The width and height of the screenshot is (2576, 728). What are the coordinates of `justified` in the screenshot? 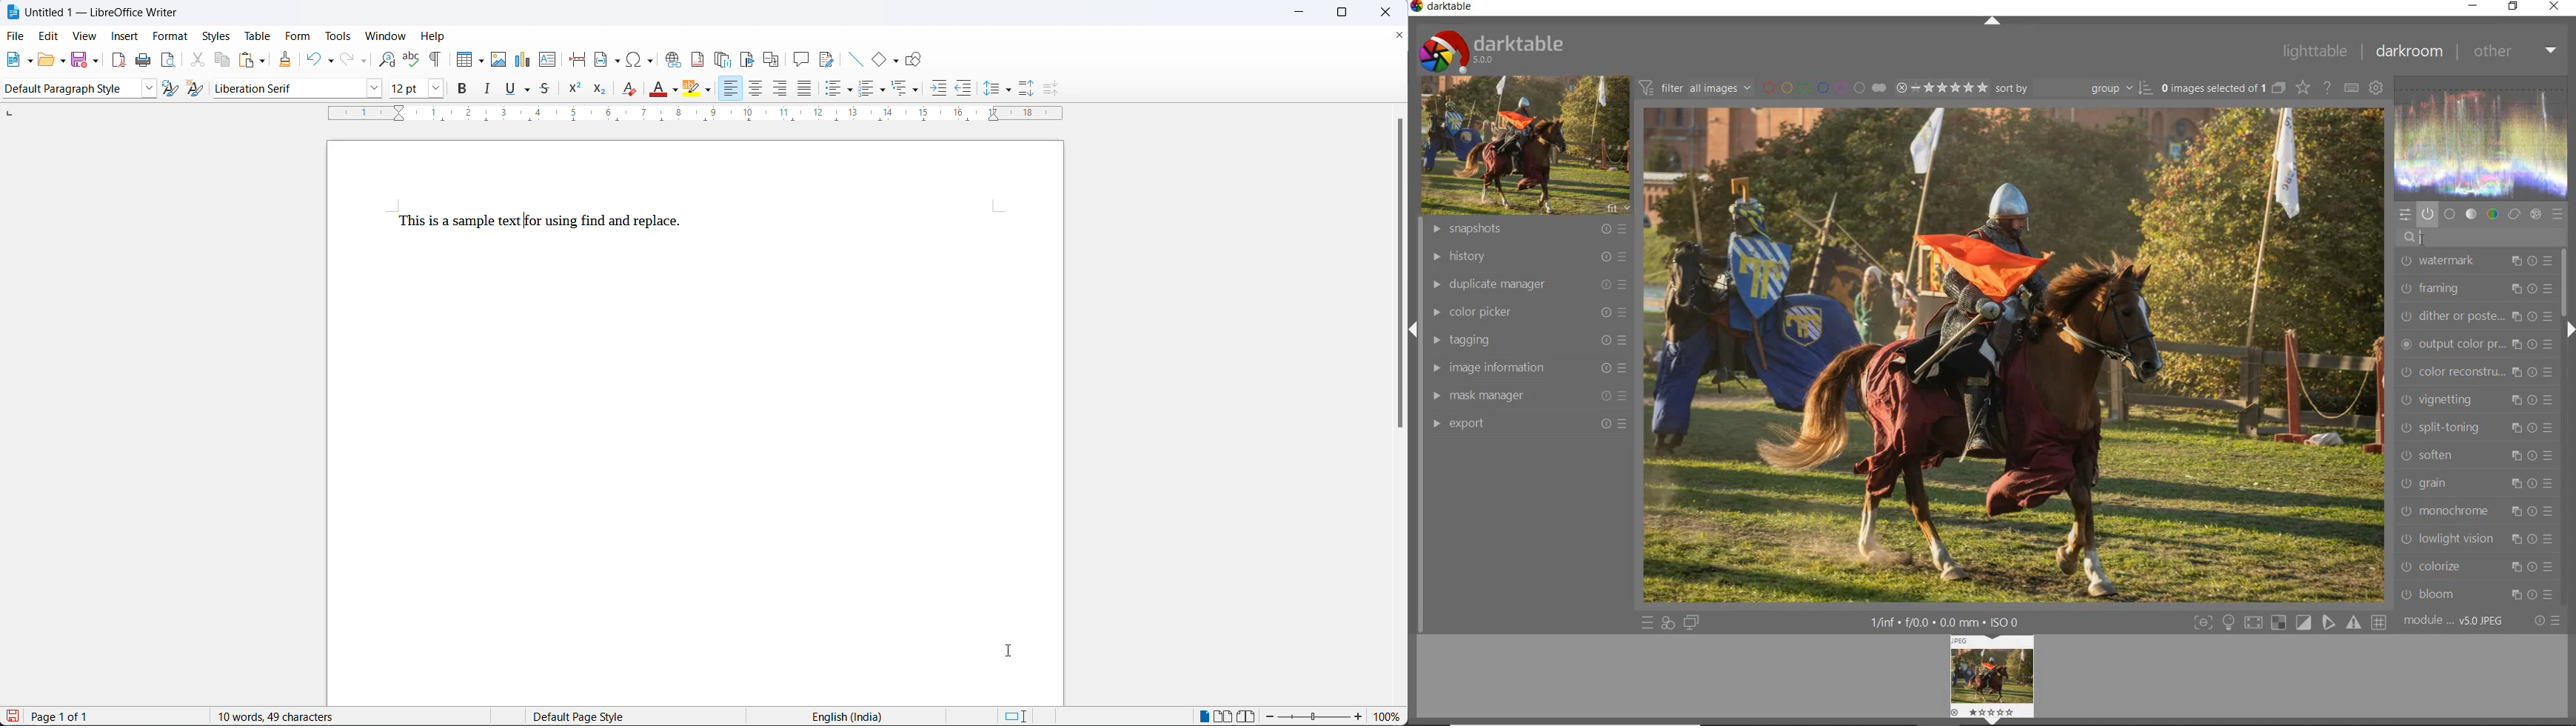 It's located at (805, 90).